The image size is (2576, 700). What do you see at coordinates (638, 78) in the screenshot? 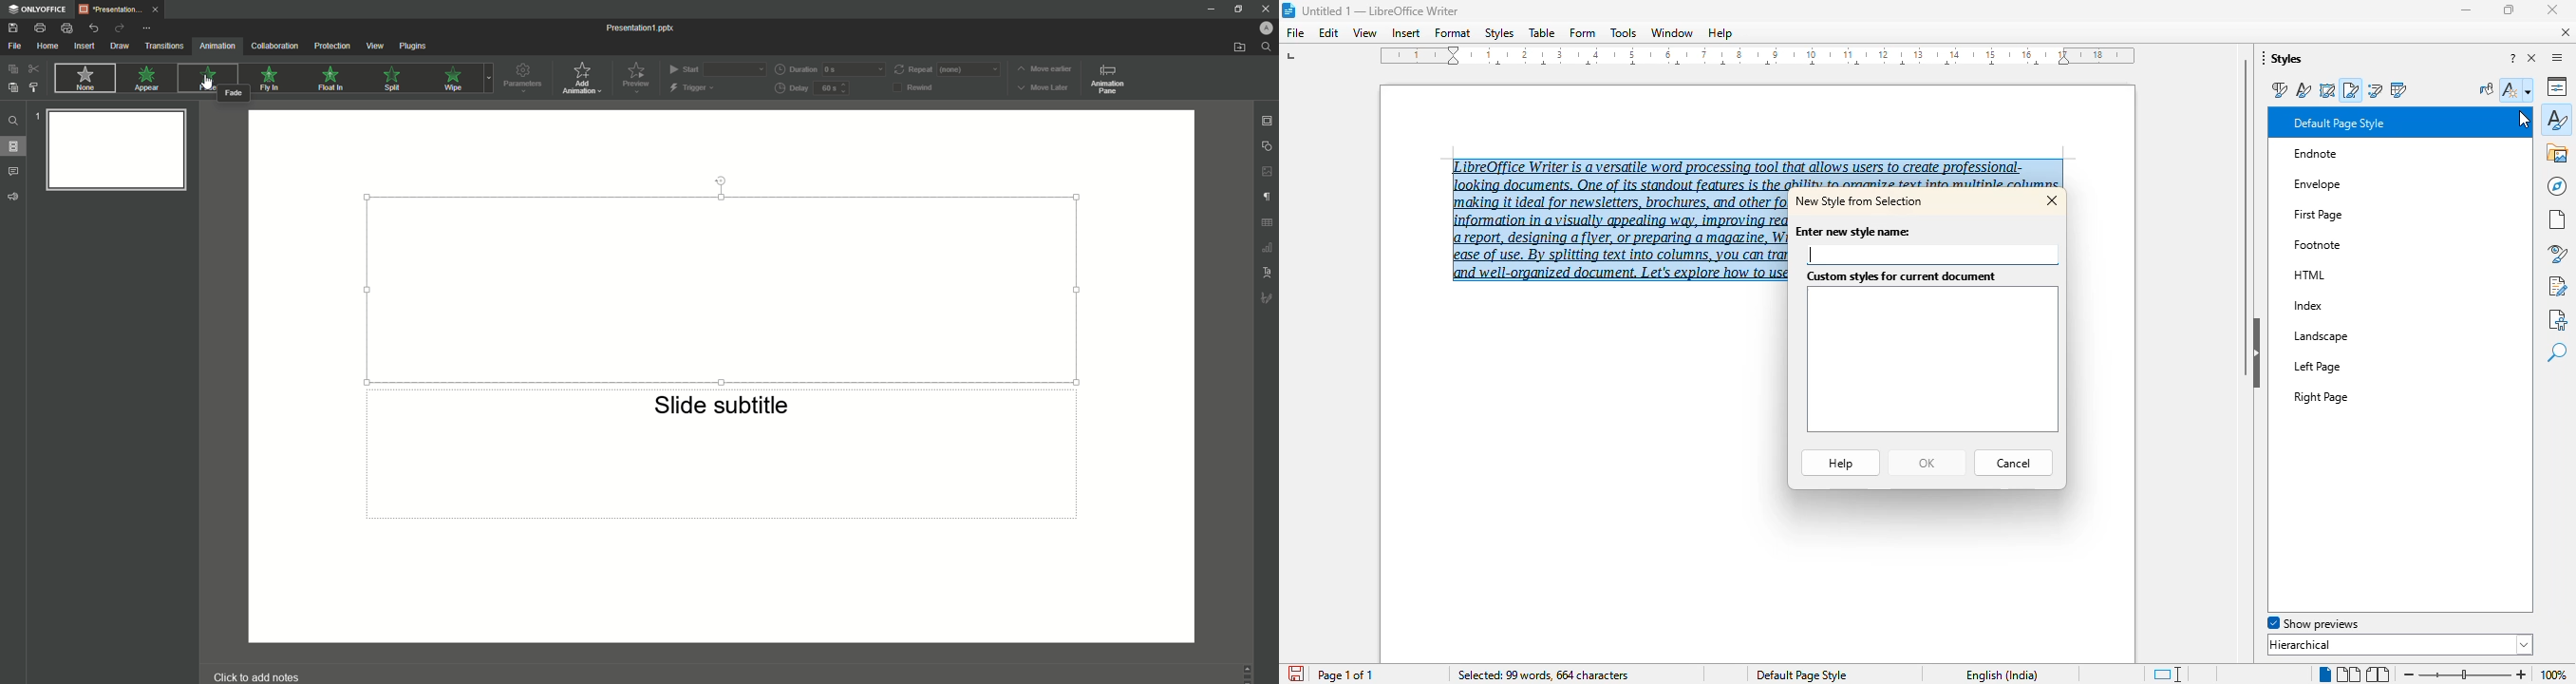
I see `Preview` at bounding box center [638, 78].